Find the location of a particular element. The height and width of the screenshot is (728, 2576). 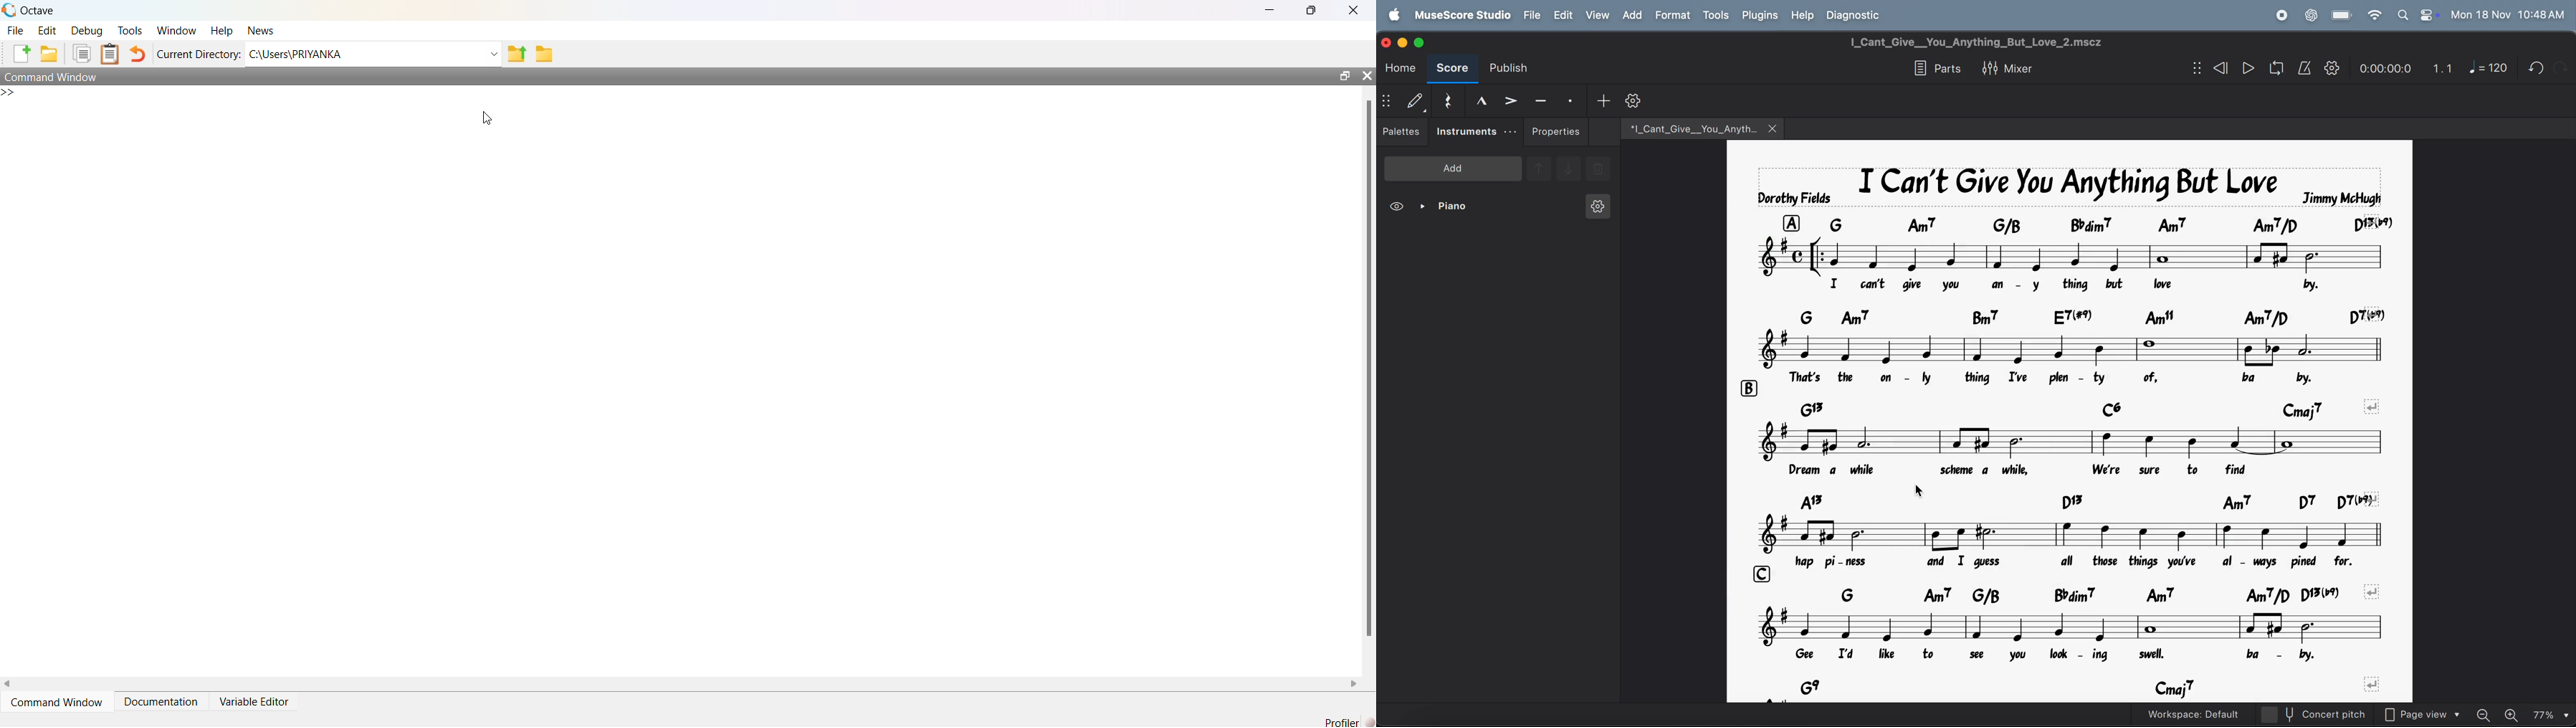

properties is located at coordinates (1556, 131).